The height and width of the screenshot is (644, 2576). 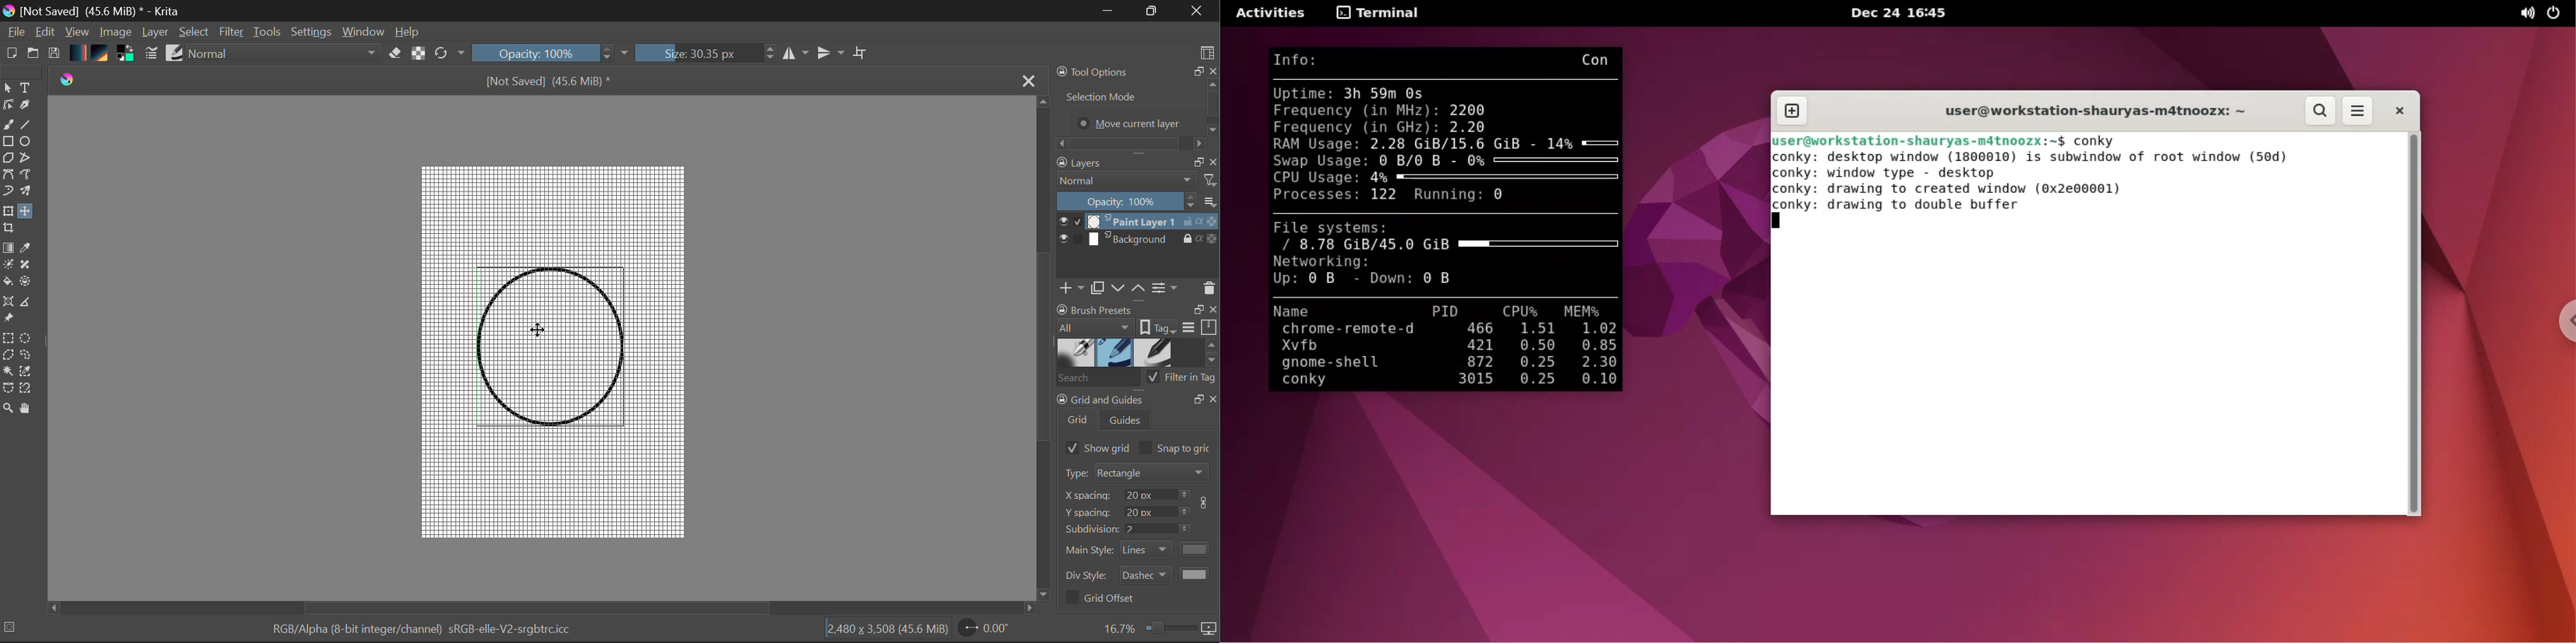 What do you see at coordinates (8, 192) in the screenshot?
I see `Dynamic Paintbrush` at bounding box center [8, 192].